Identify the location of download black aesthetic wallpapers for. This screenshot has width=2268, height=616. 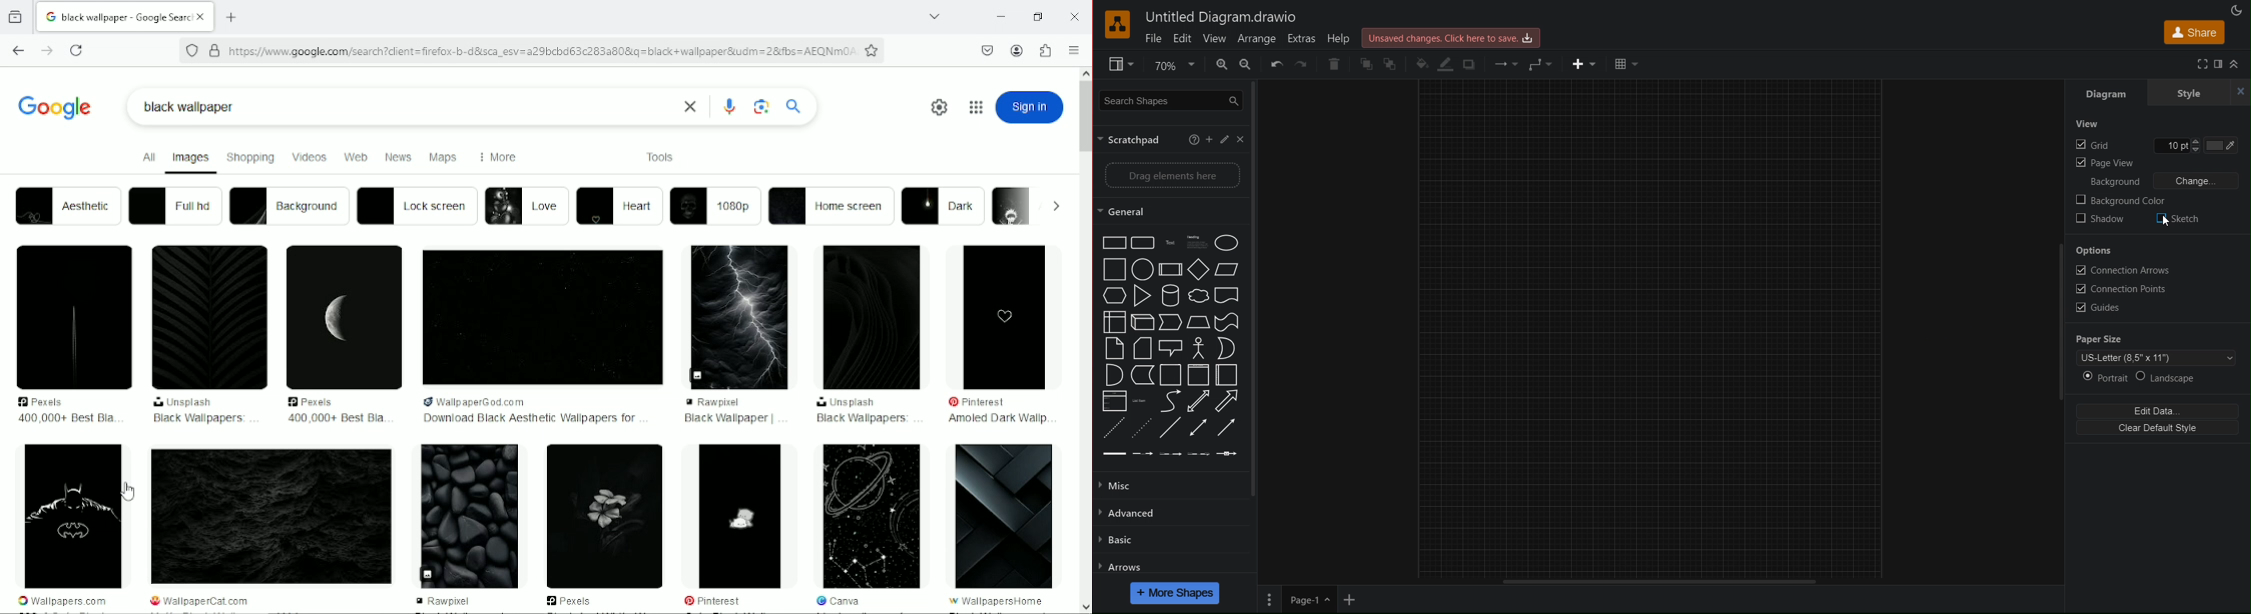
(529, 419).